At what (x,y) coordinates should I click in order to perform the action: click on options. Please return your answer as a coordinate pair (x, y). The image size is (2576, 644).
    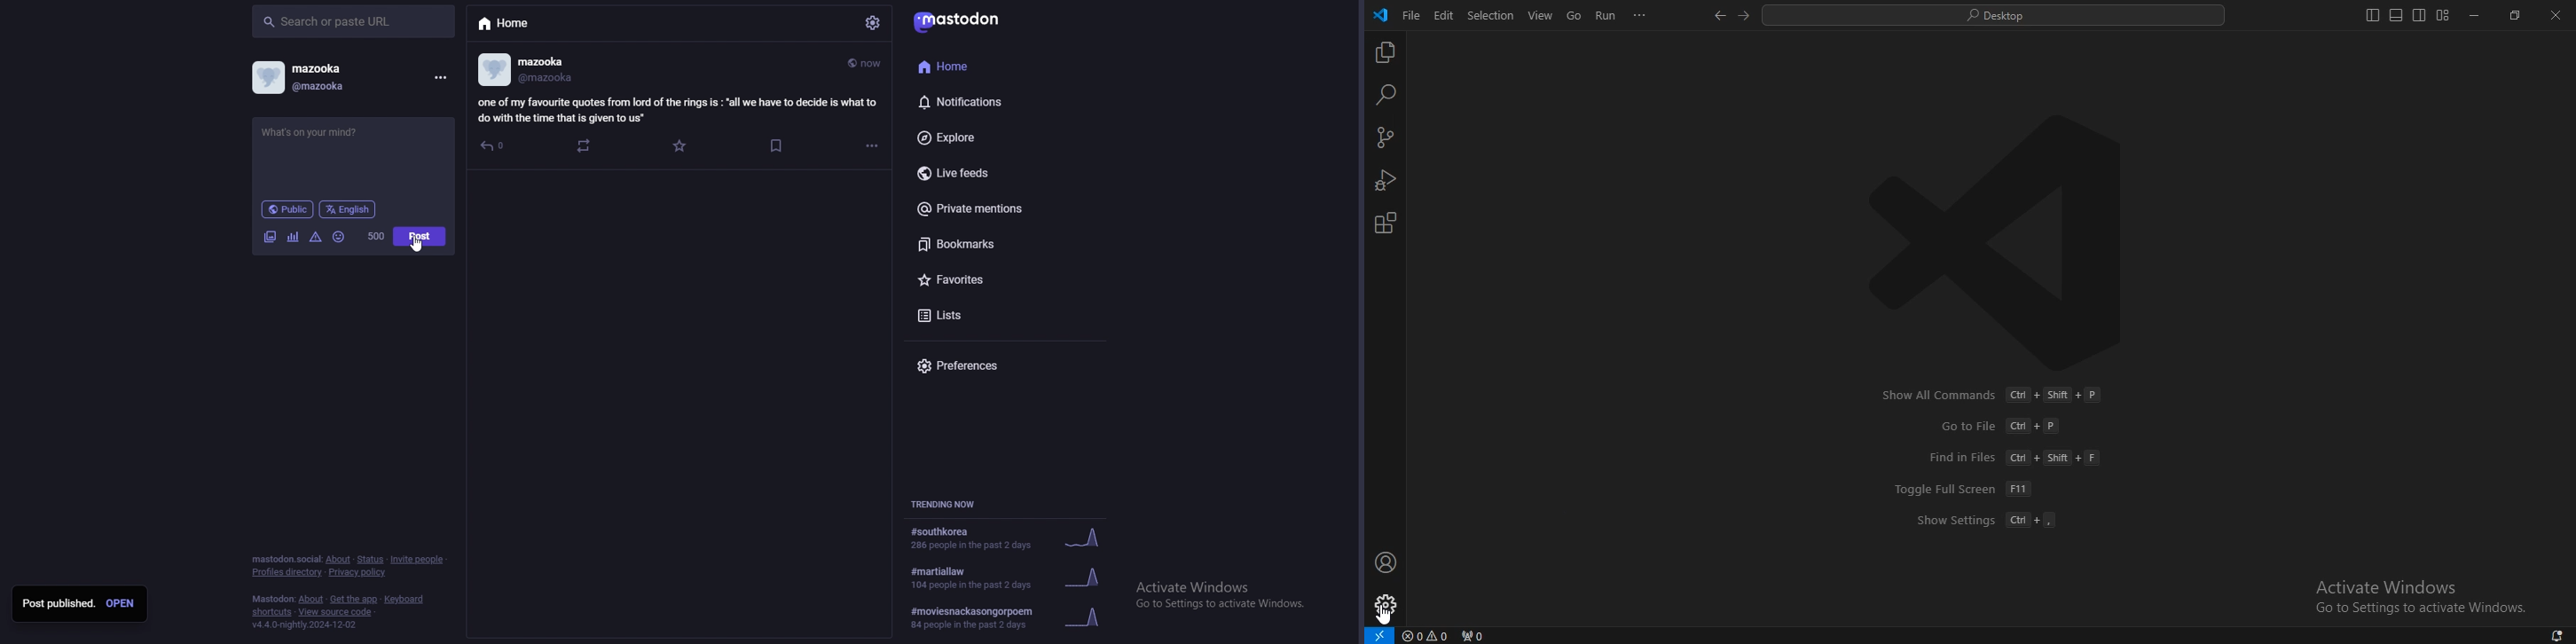
    Looking at the image, I should click on (872, 146).